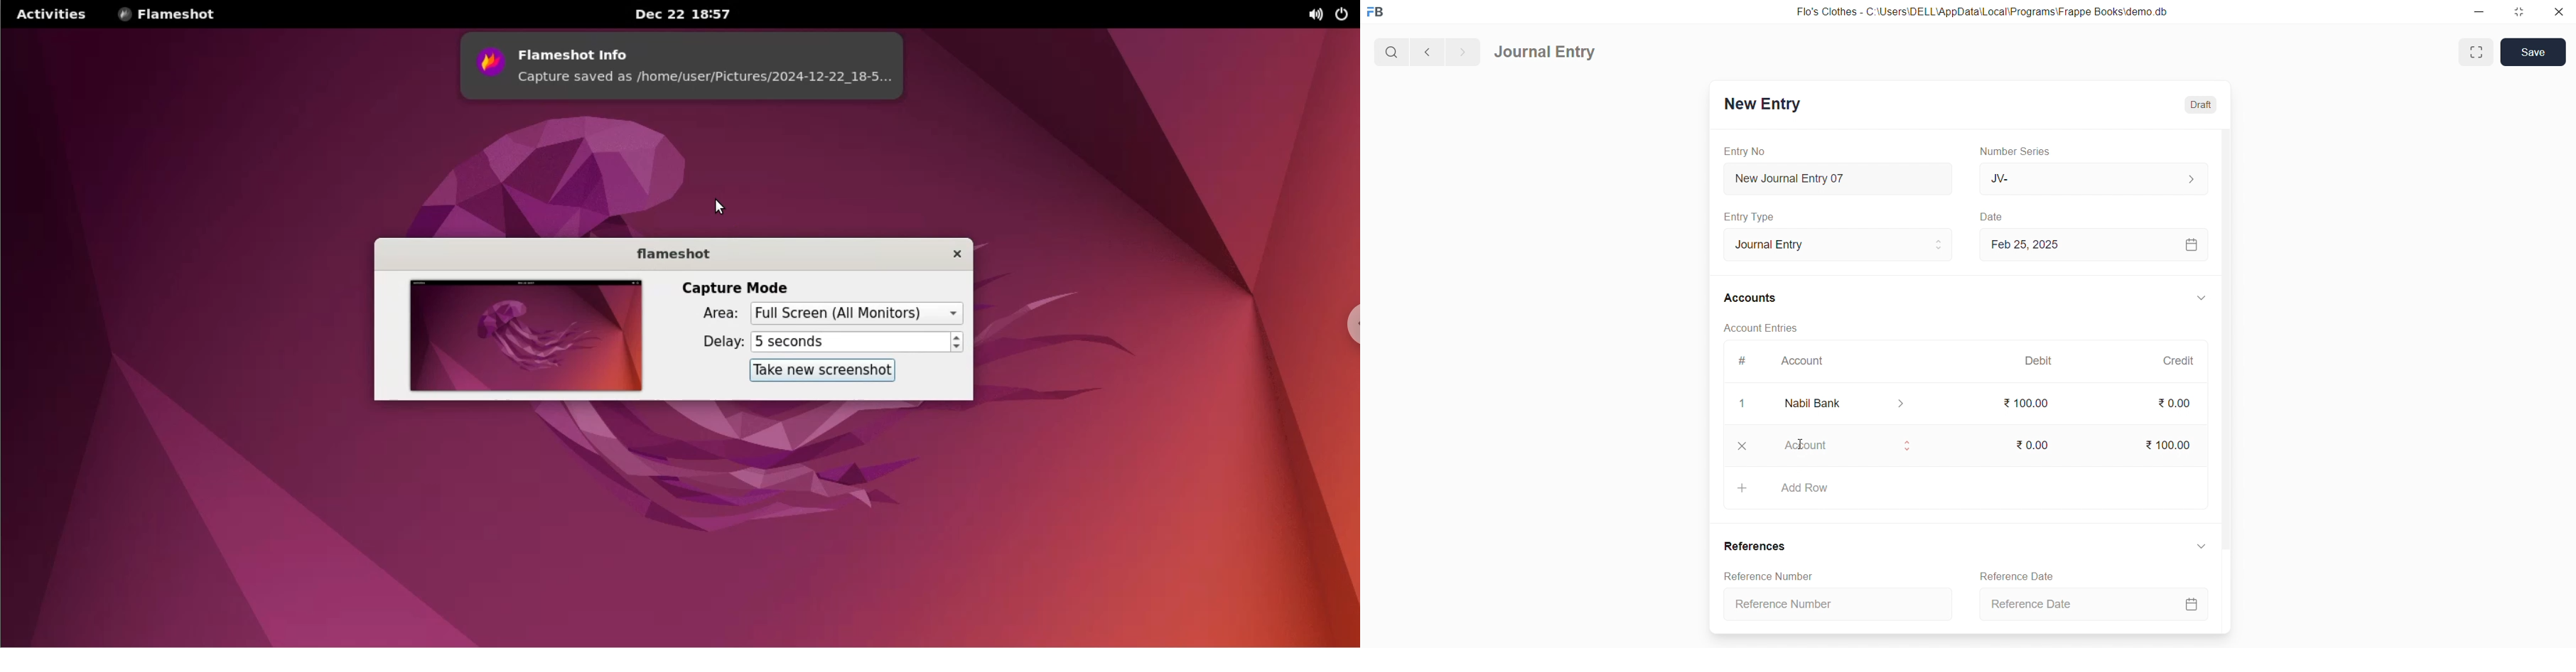  What do you see at coordinates (2173, 403) in the screenshot?
I see `₹ 0.00` at bounding box center [2173, 403].